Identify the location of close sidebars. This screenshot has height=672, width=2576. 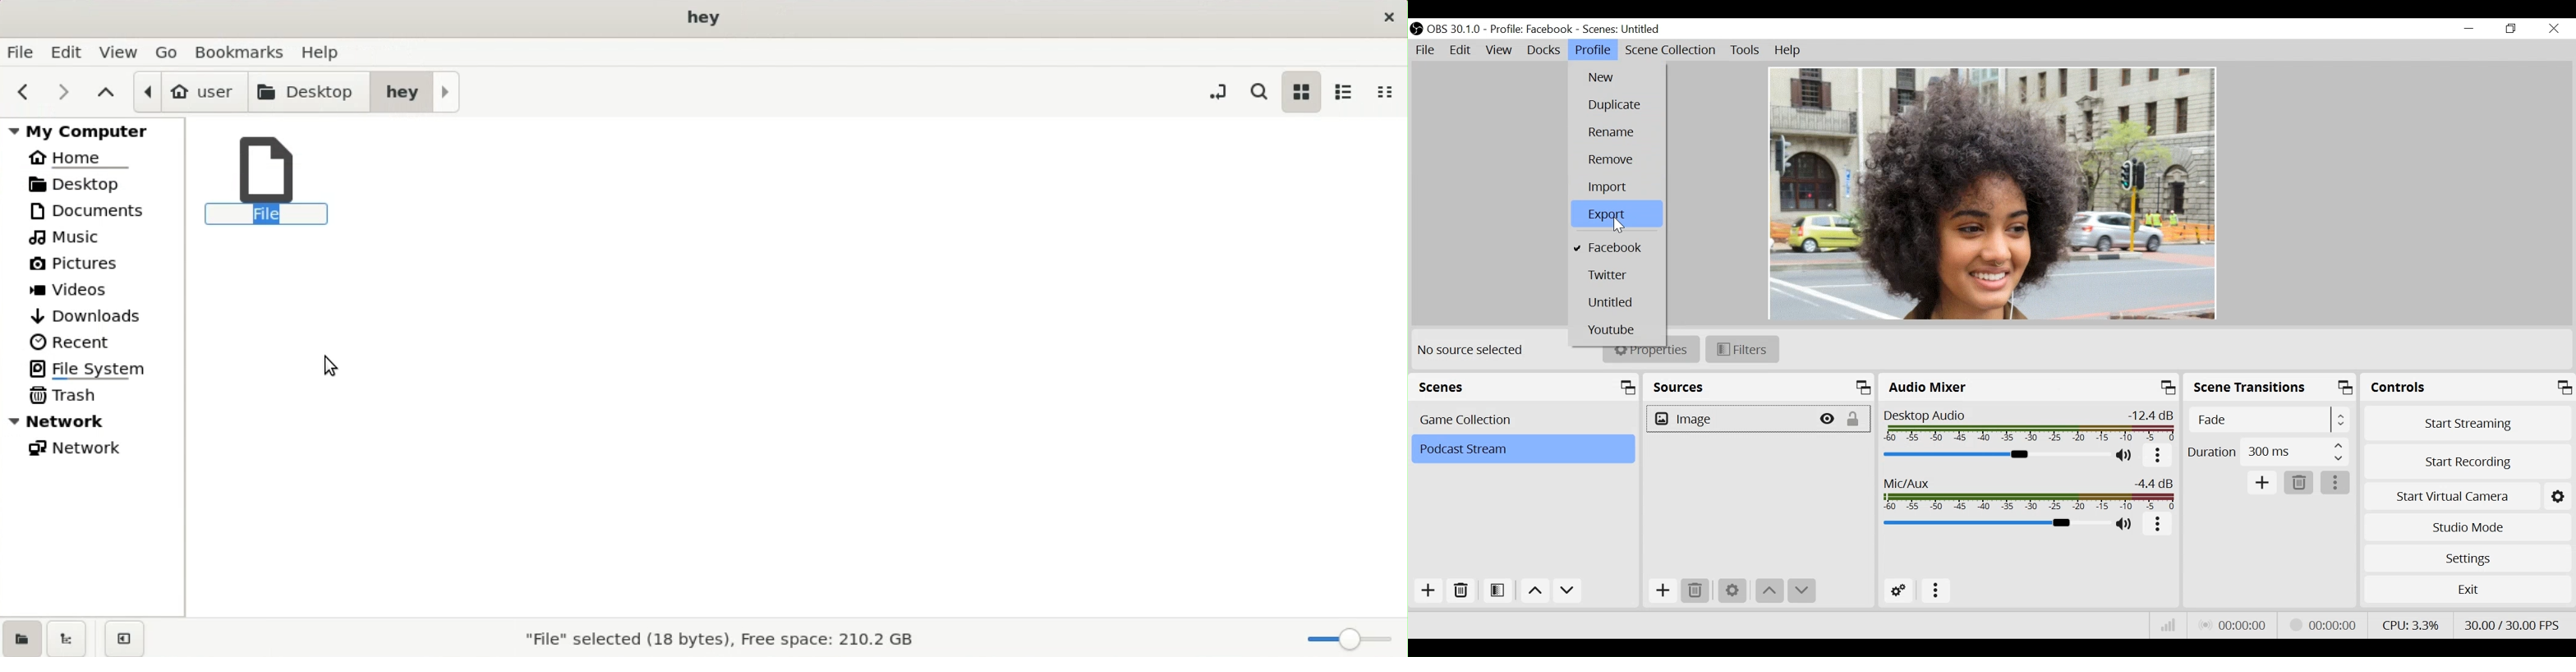
(124, 637).